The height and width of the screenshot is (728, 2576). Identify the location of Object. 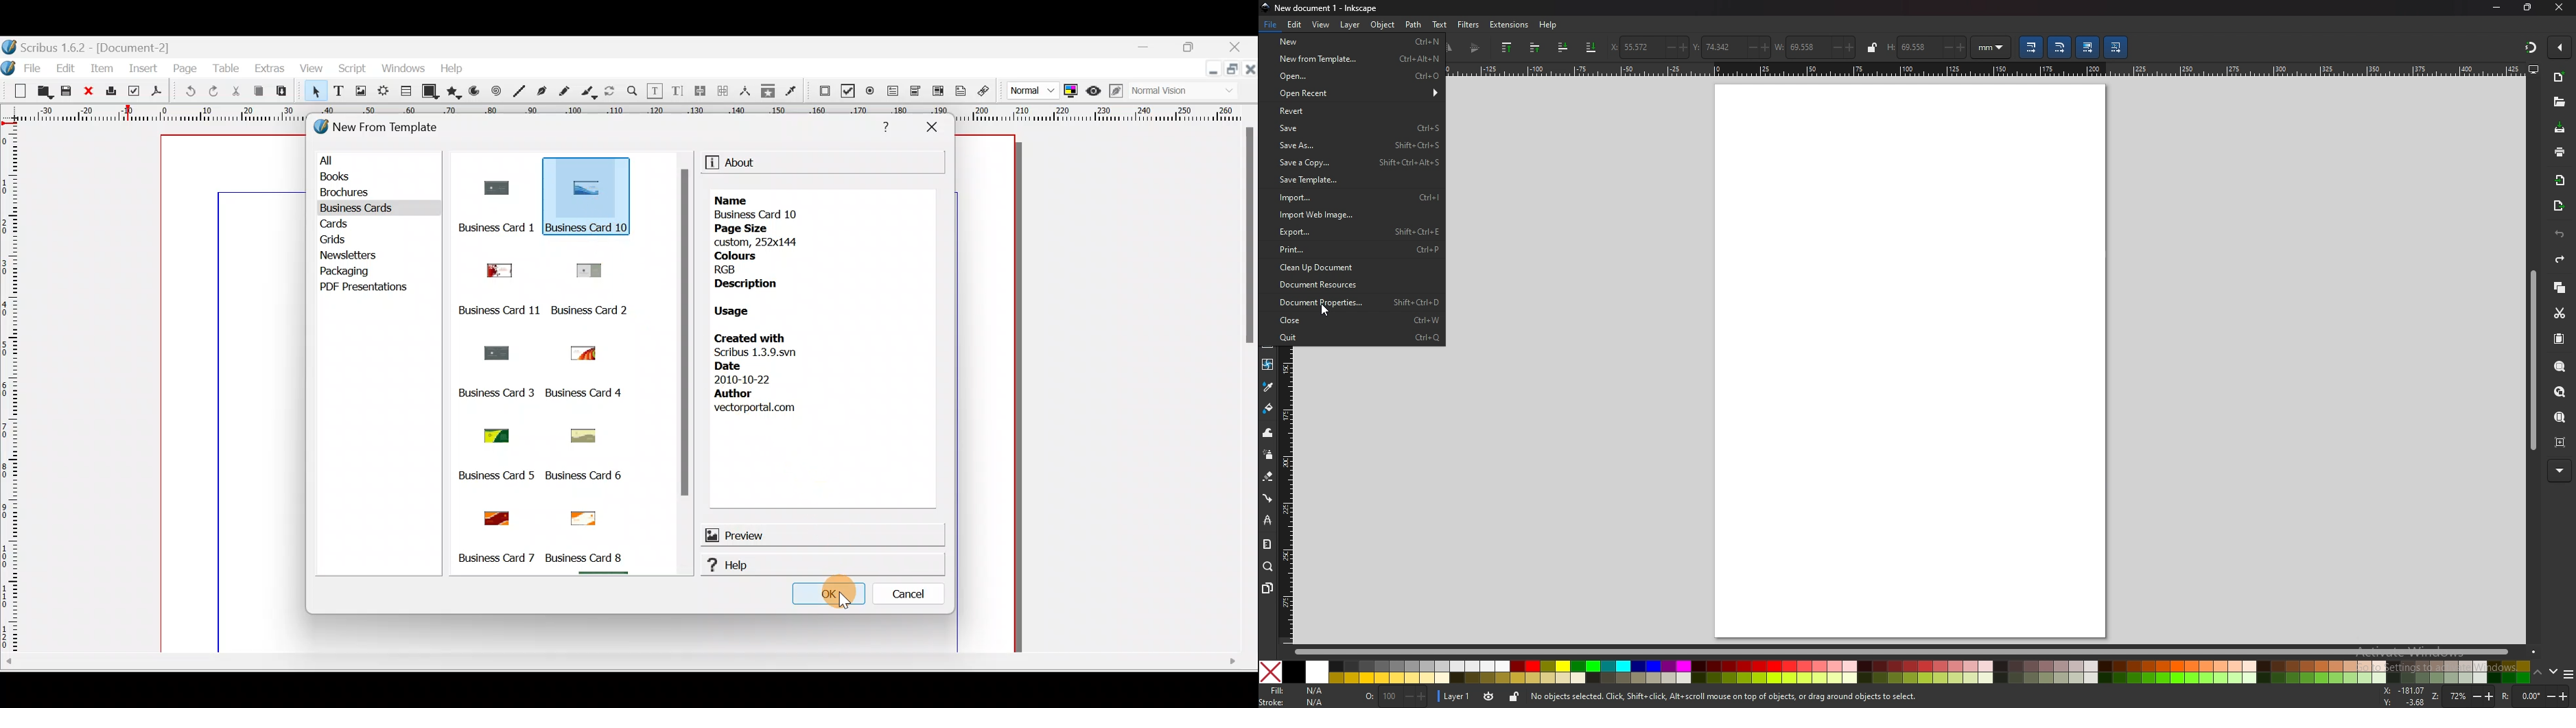
(1382, 24).